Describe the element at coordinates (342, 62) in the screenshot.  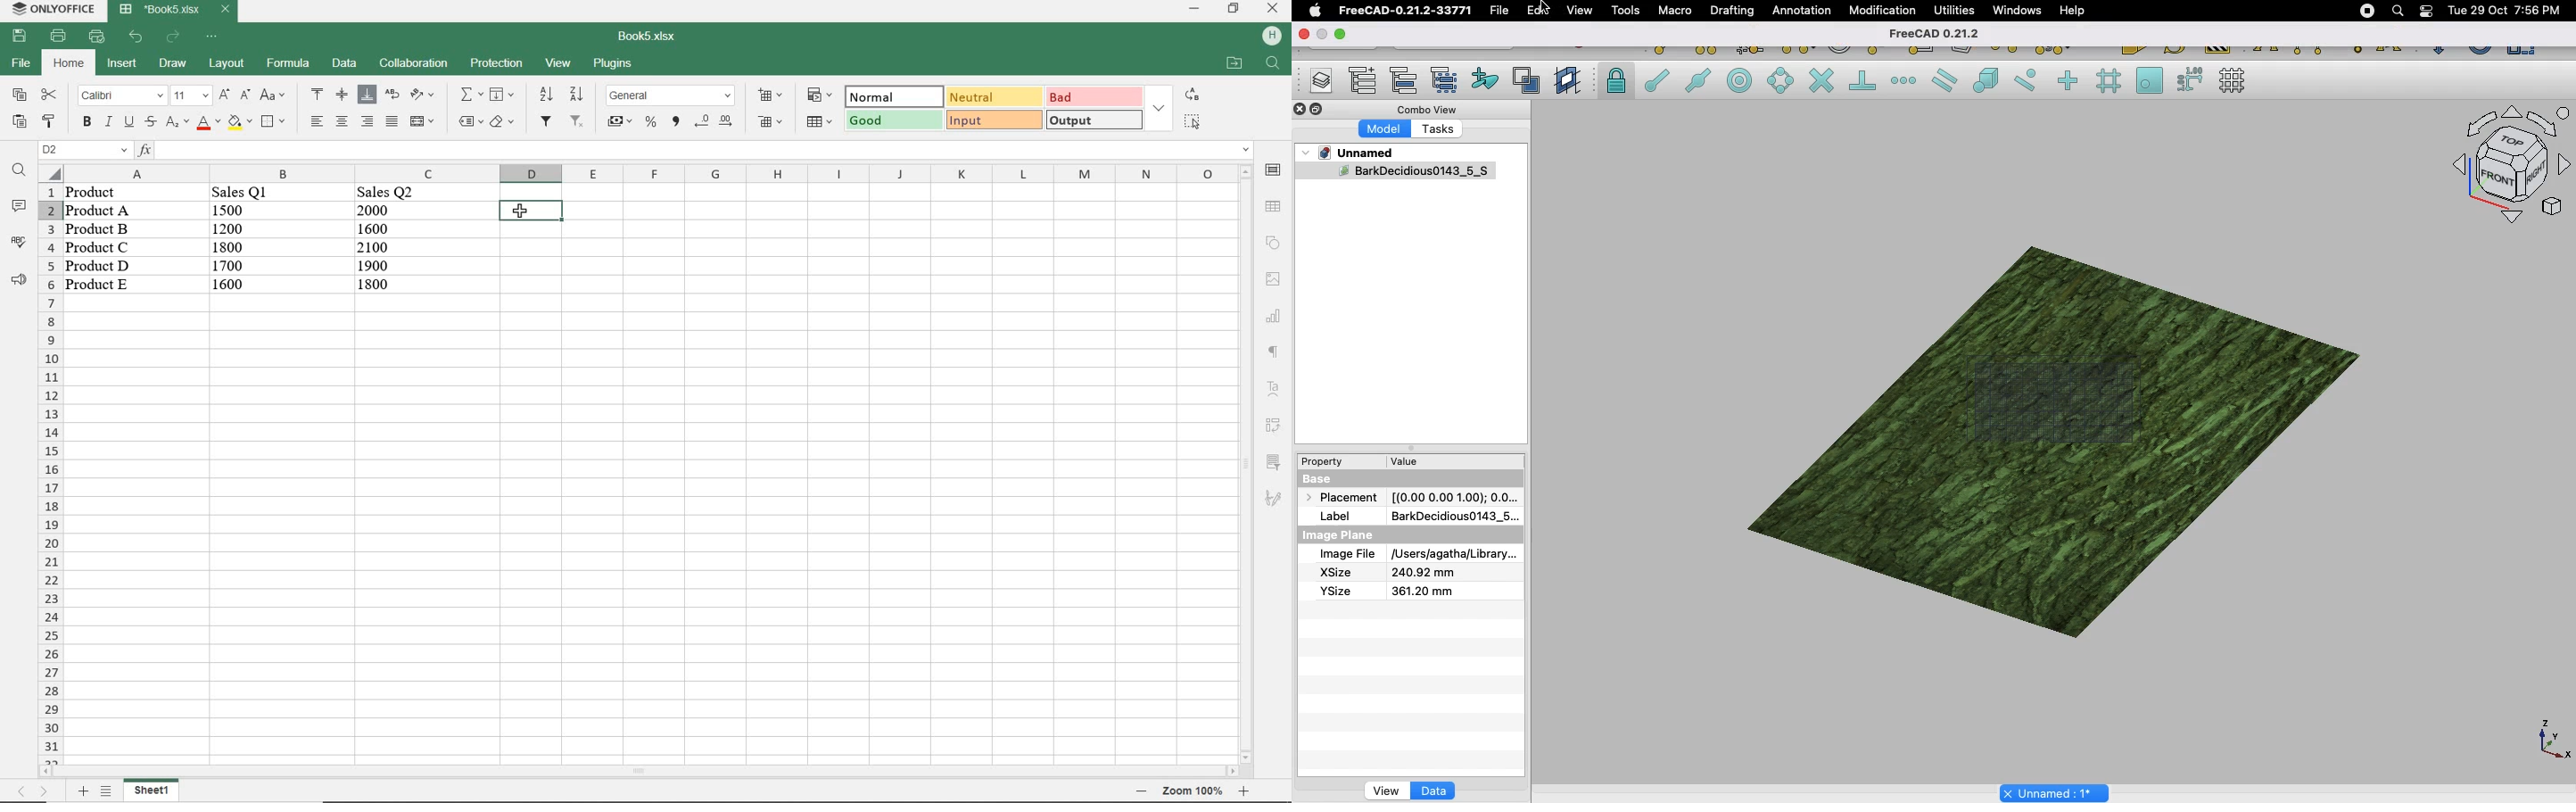
I see `data` at that location.